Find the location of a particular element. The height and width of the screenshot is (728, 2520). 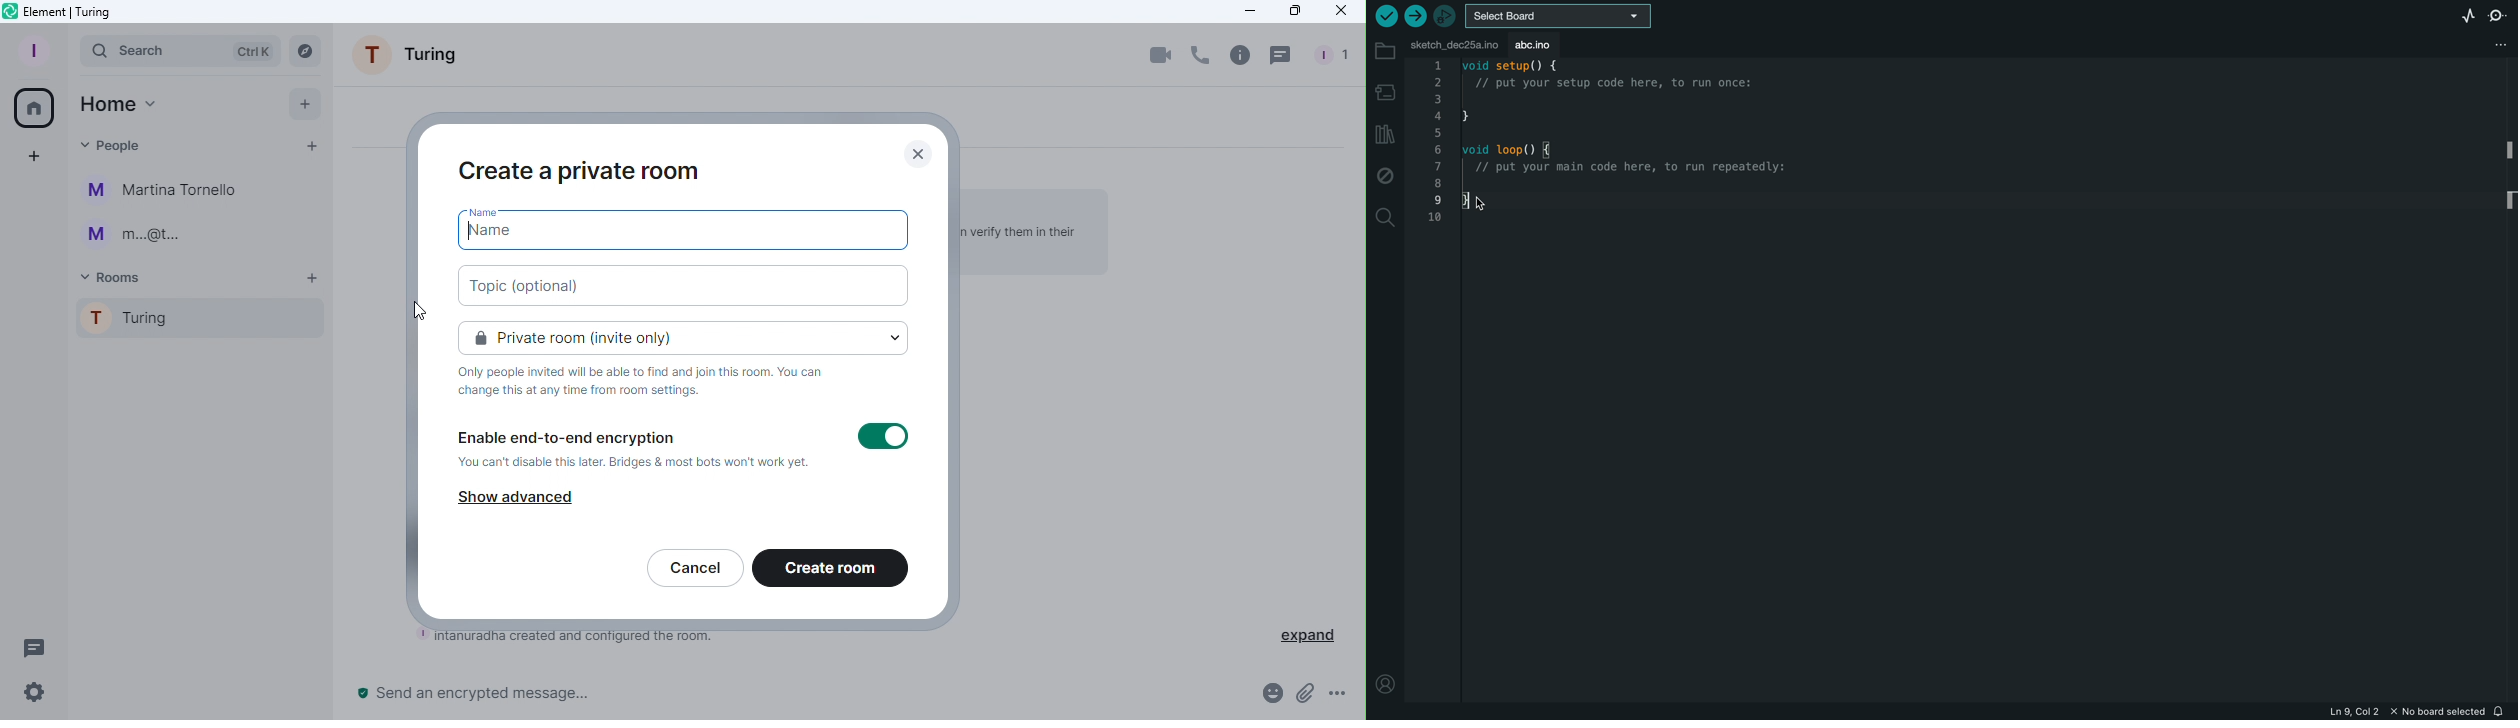

Quick settings is located at coordinates (27, 696).